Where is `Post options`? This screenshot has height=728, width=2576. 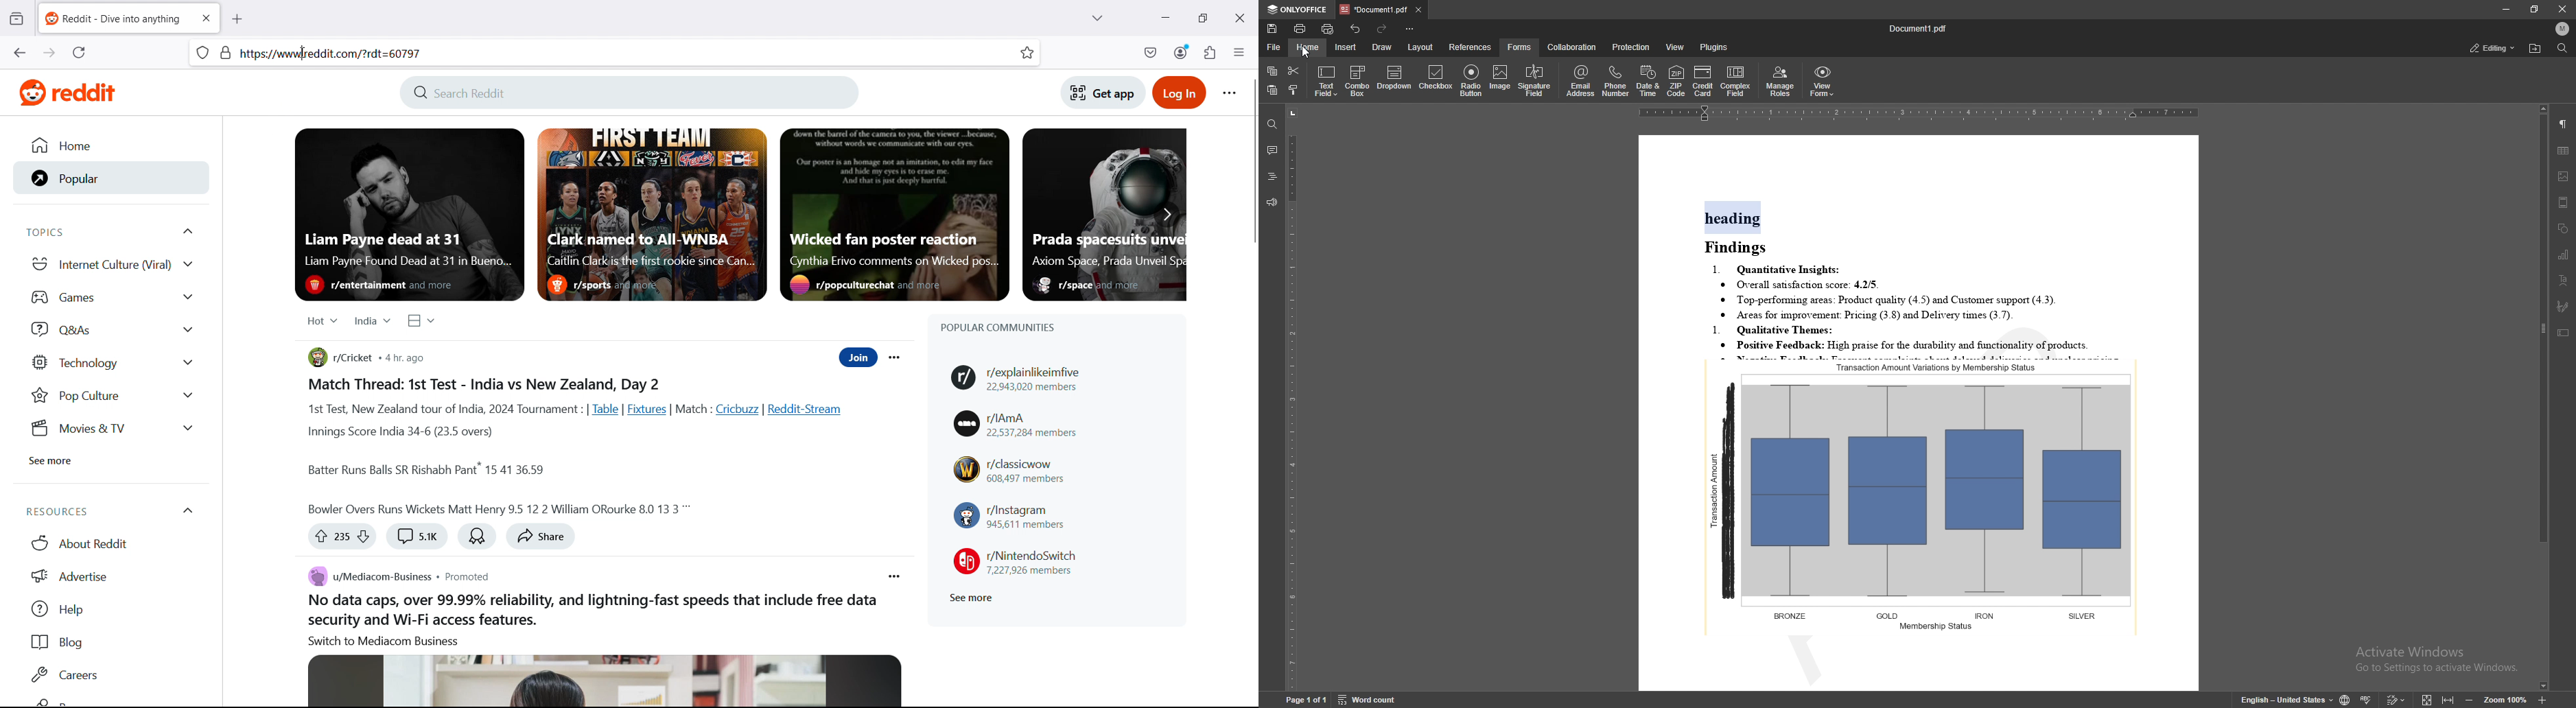
Post options is located at coordinates (896, 357).